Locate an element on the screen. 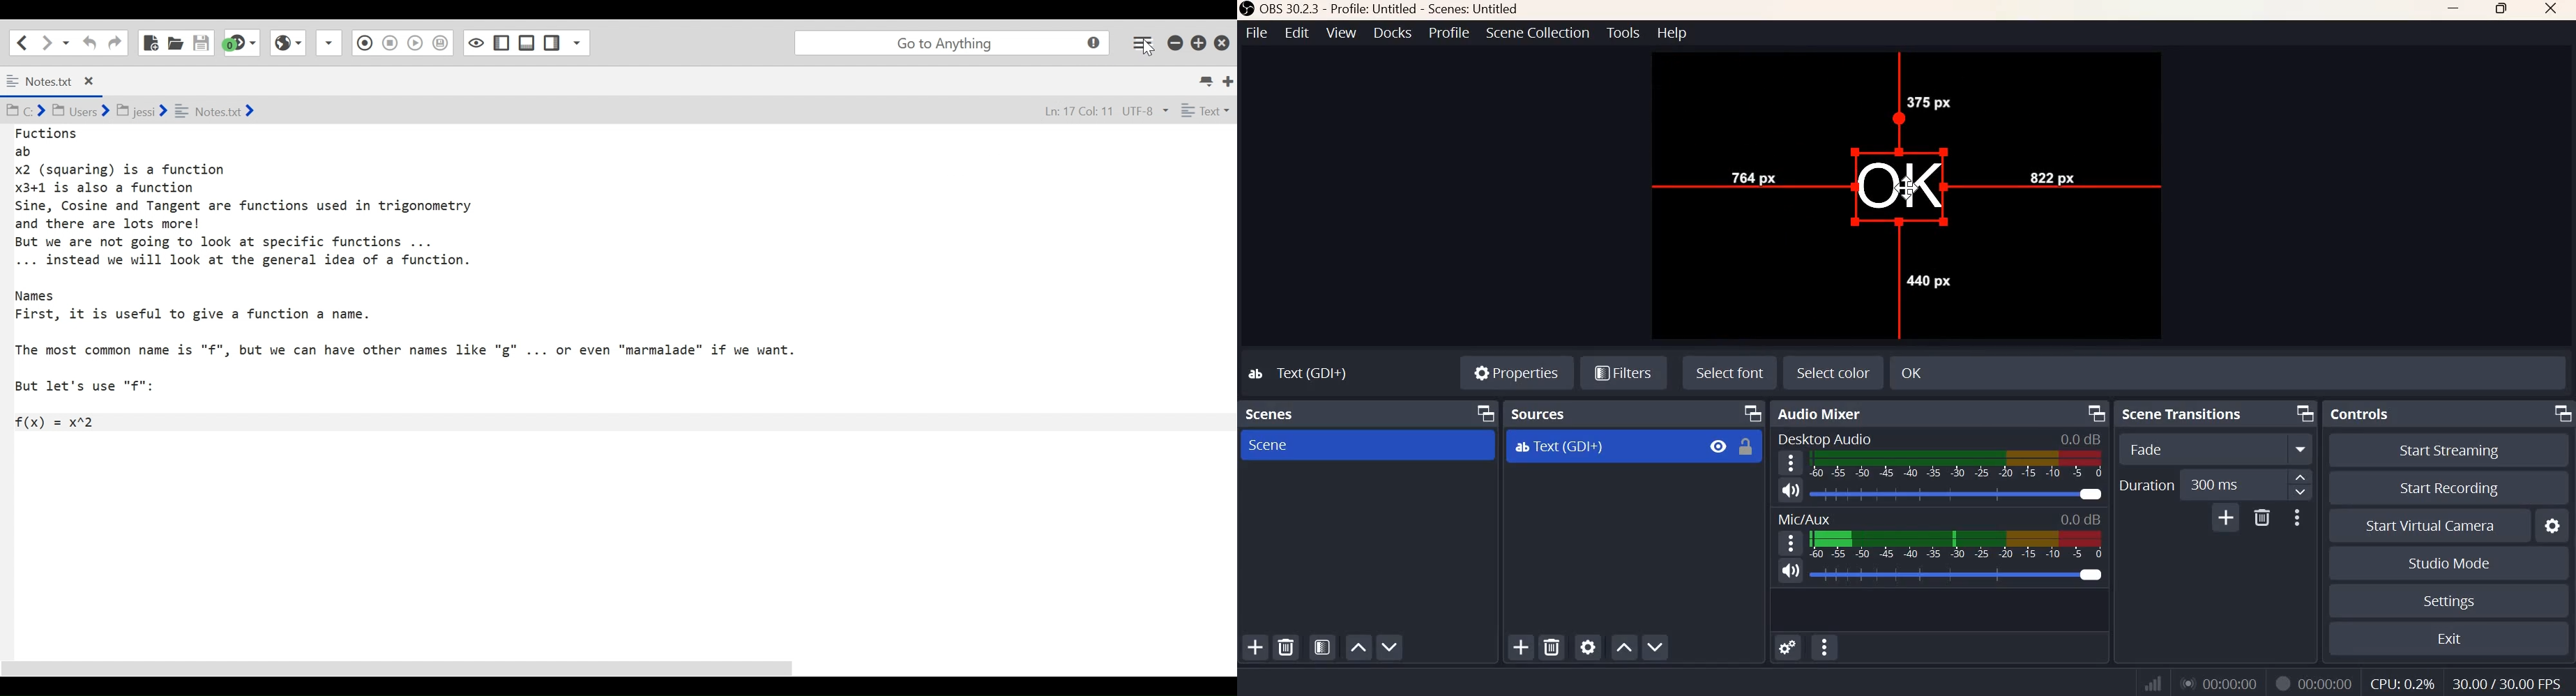  Volume Meter is located at coordinates (1955, 545).